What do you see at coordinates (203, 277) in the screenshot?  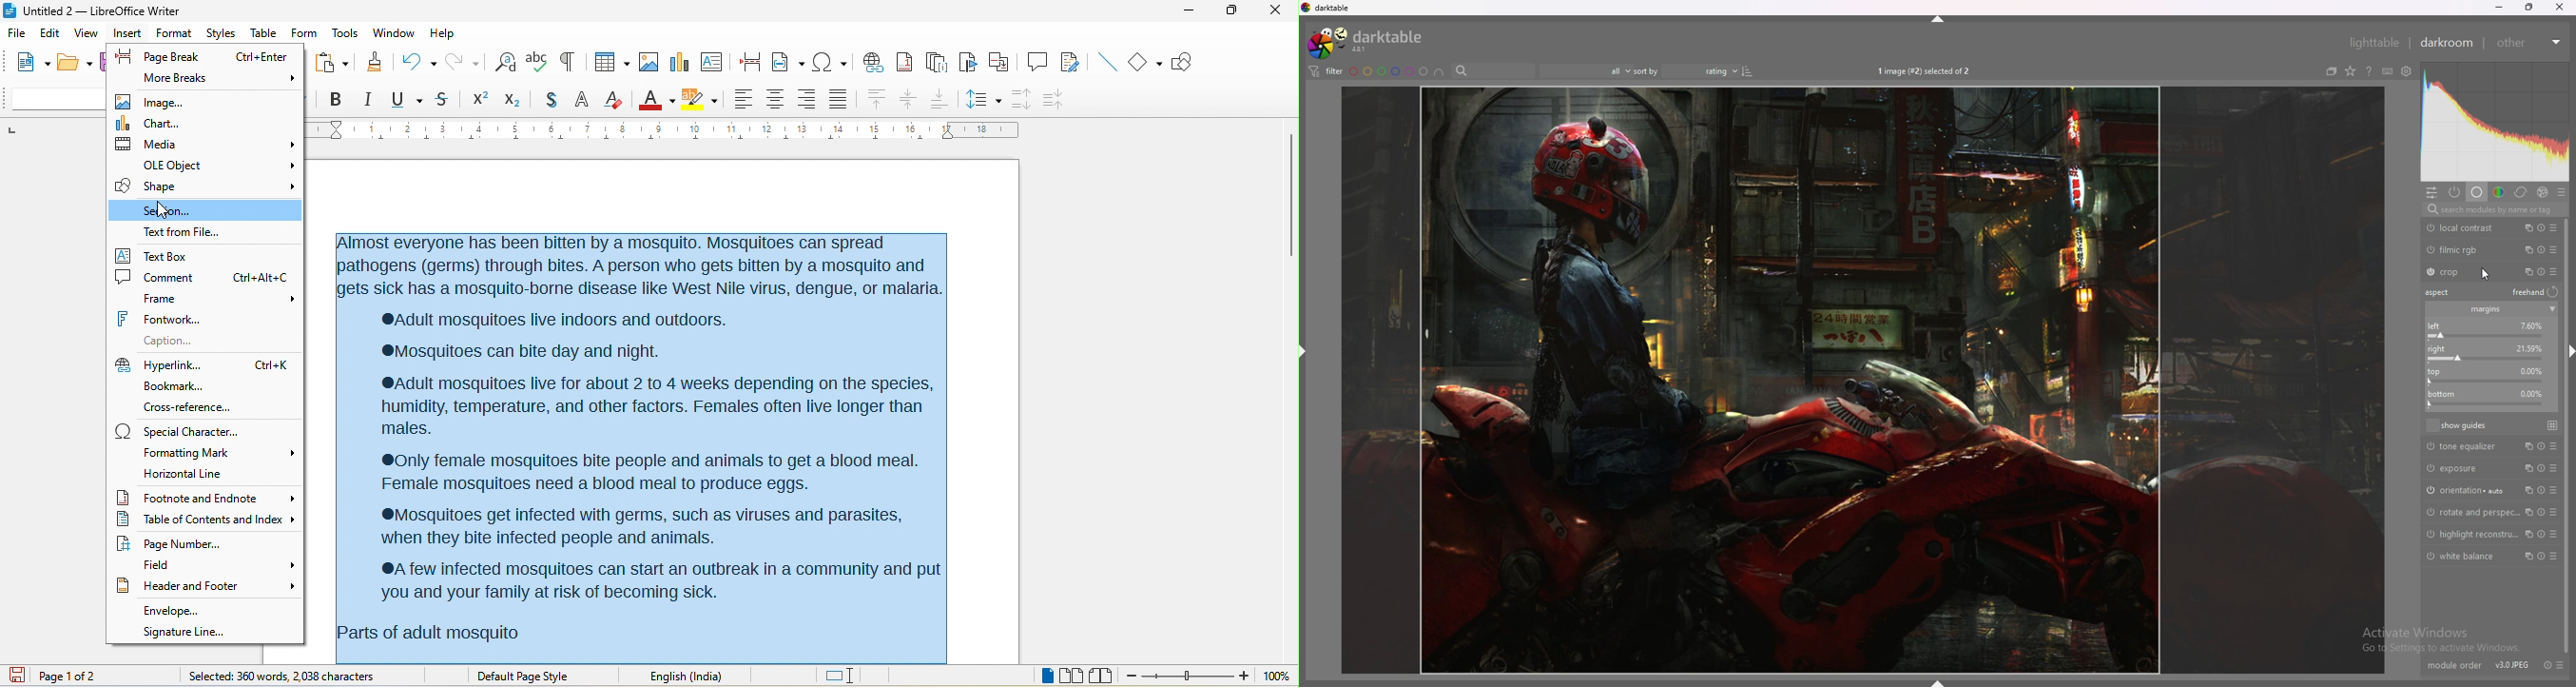 I see `comment` at bounding box center [203, 277].